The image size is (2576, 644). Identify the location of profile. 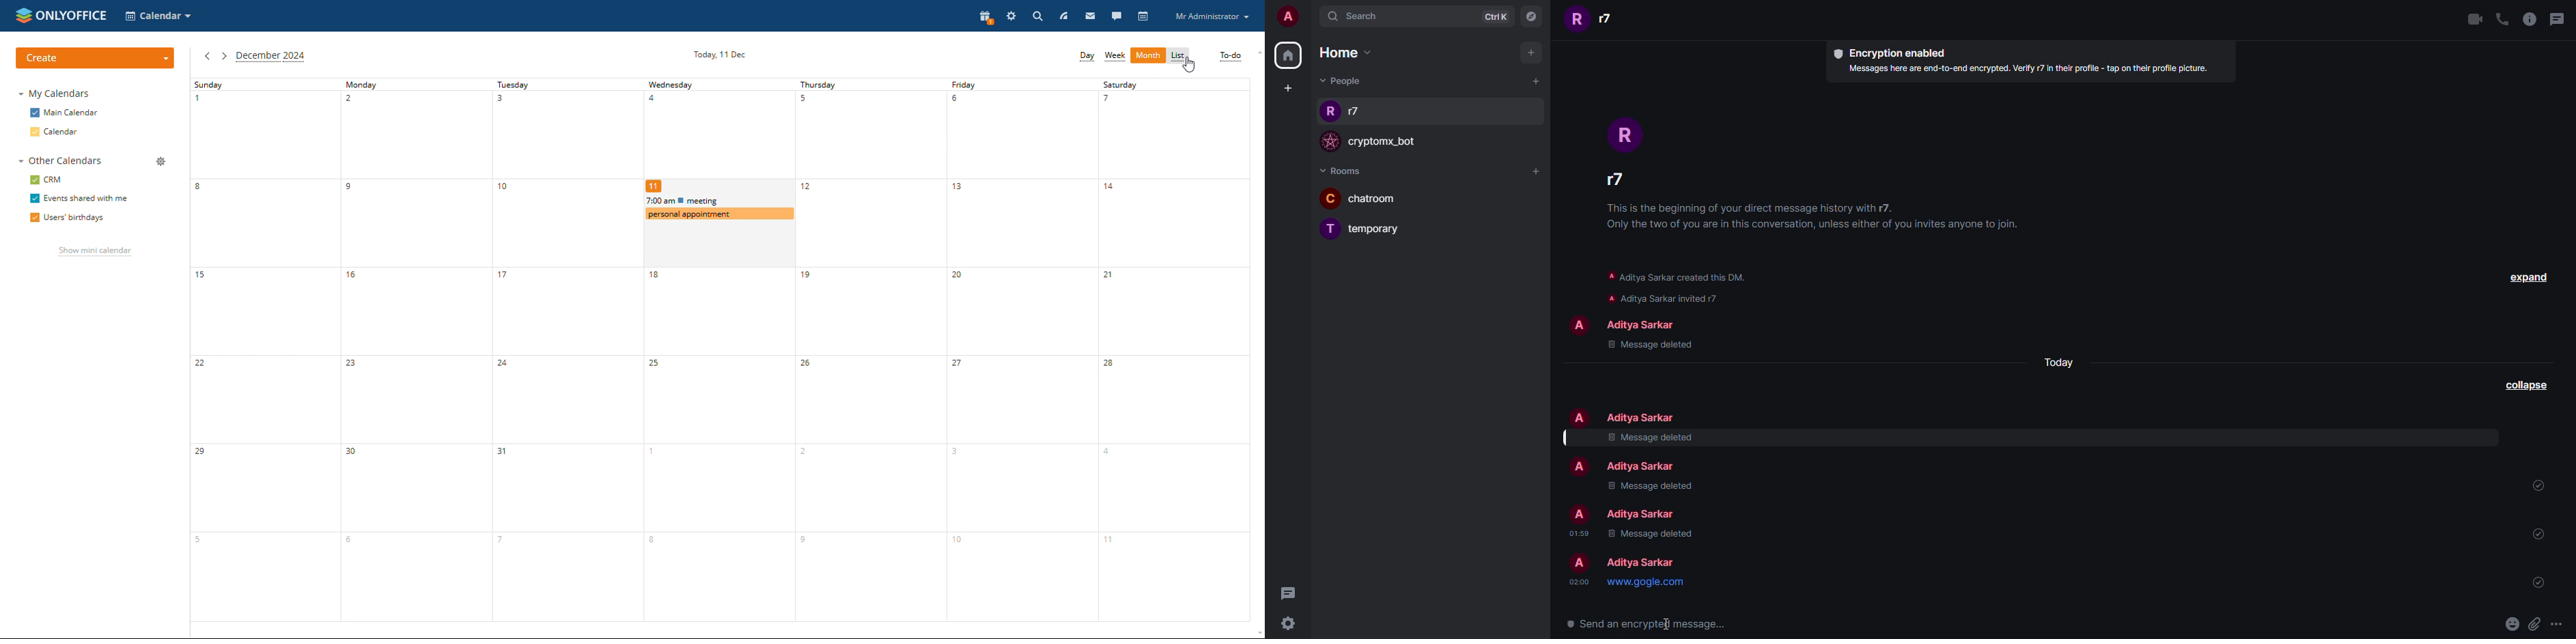
(1332, 198).